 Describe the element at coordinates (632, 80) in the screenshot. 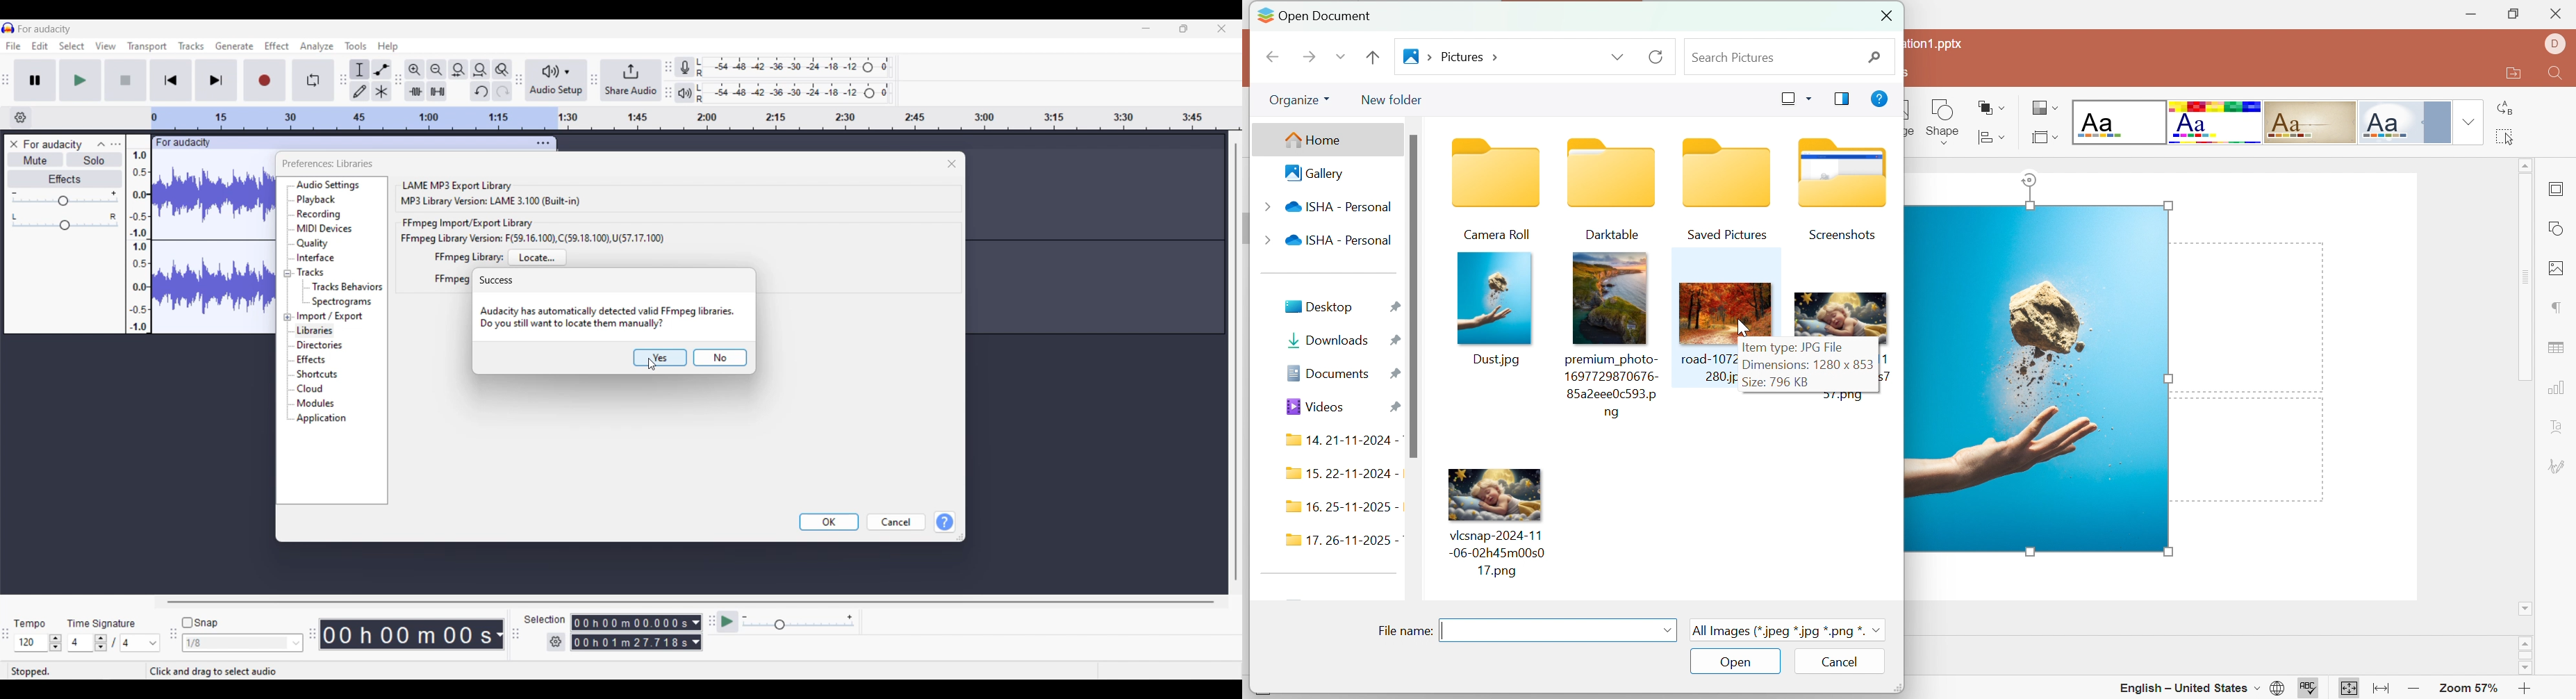

I see `Share audio` at that location.